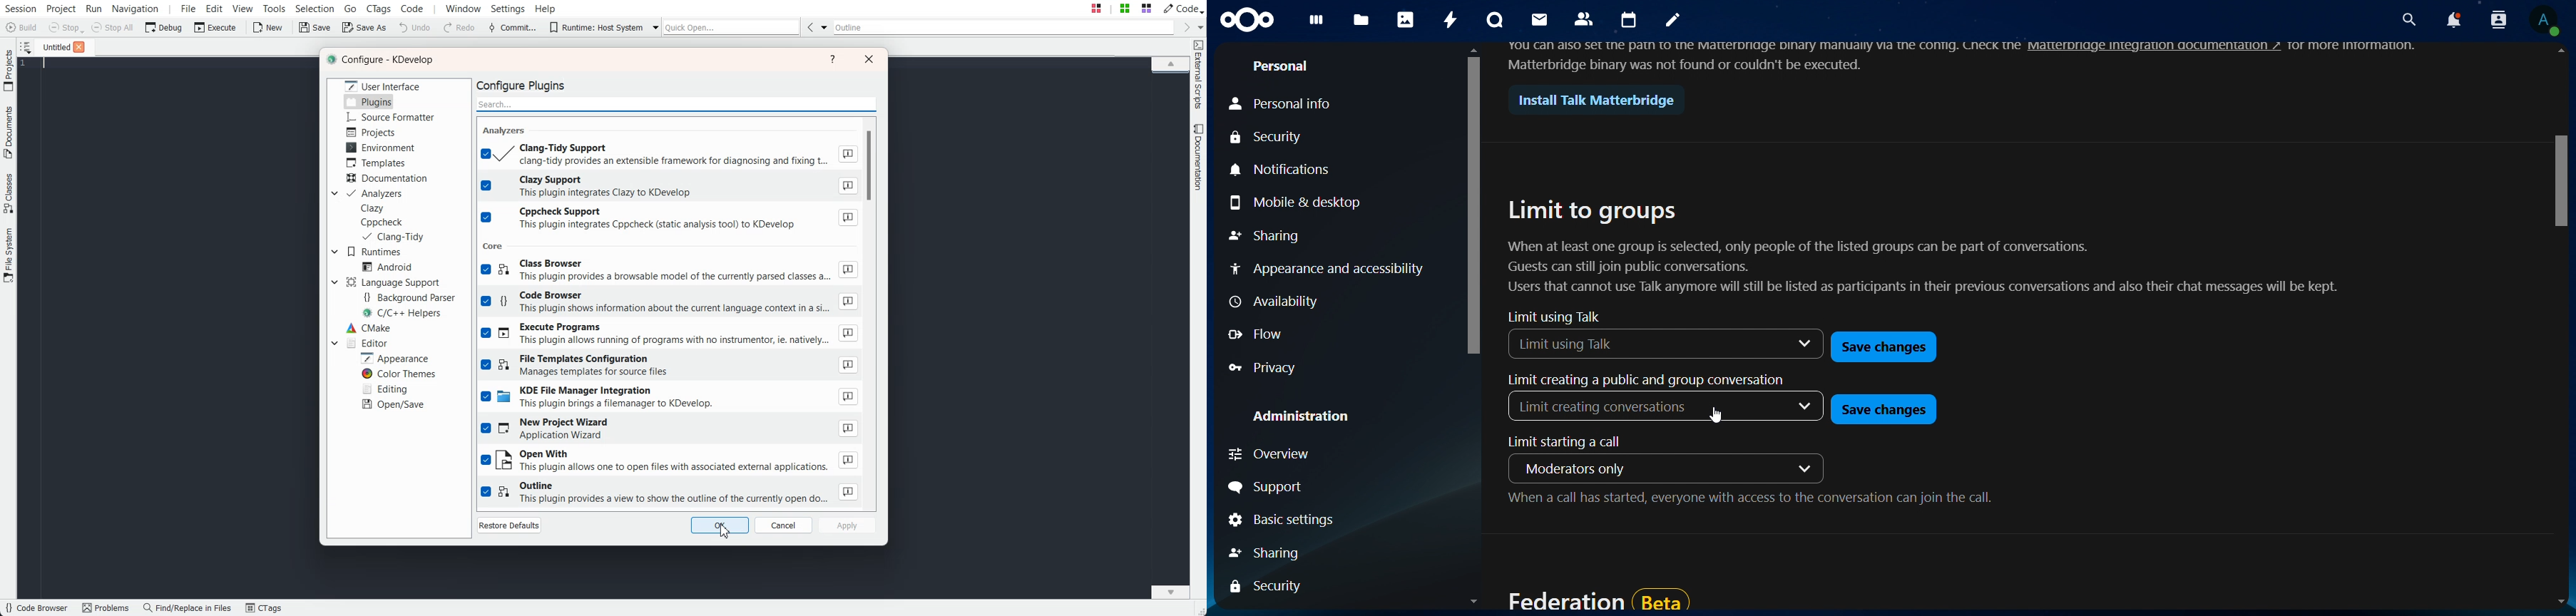  Describe the element at coordinates (1919, 270) in the screenshot. I see `When at least one group is selected, only people of the listed groups can be part of conversations.
Guests can still join public conversations.
Users that cannot use Talk anymore will still be listed as participants in their previous conversations and also their chat messages will be kept.` at that location.